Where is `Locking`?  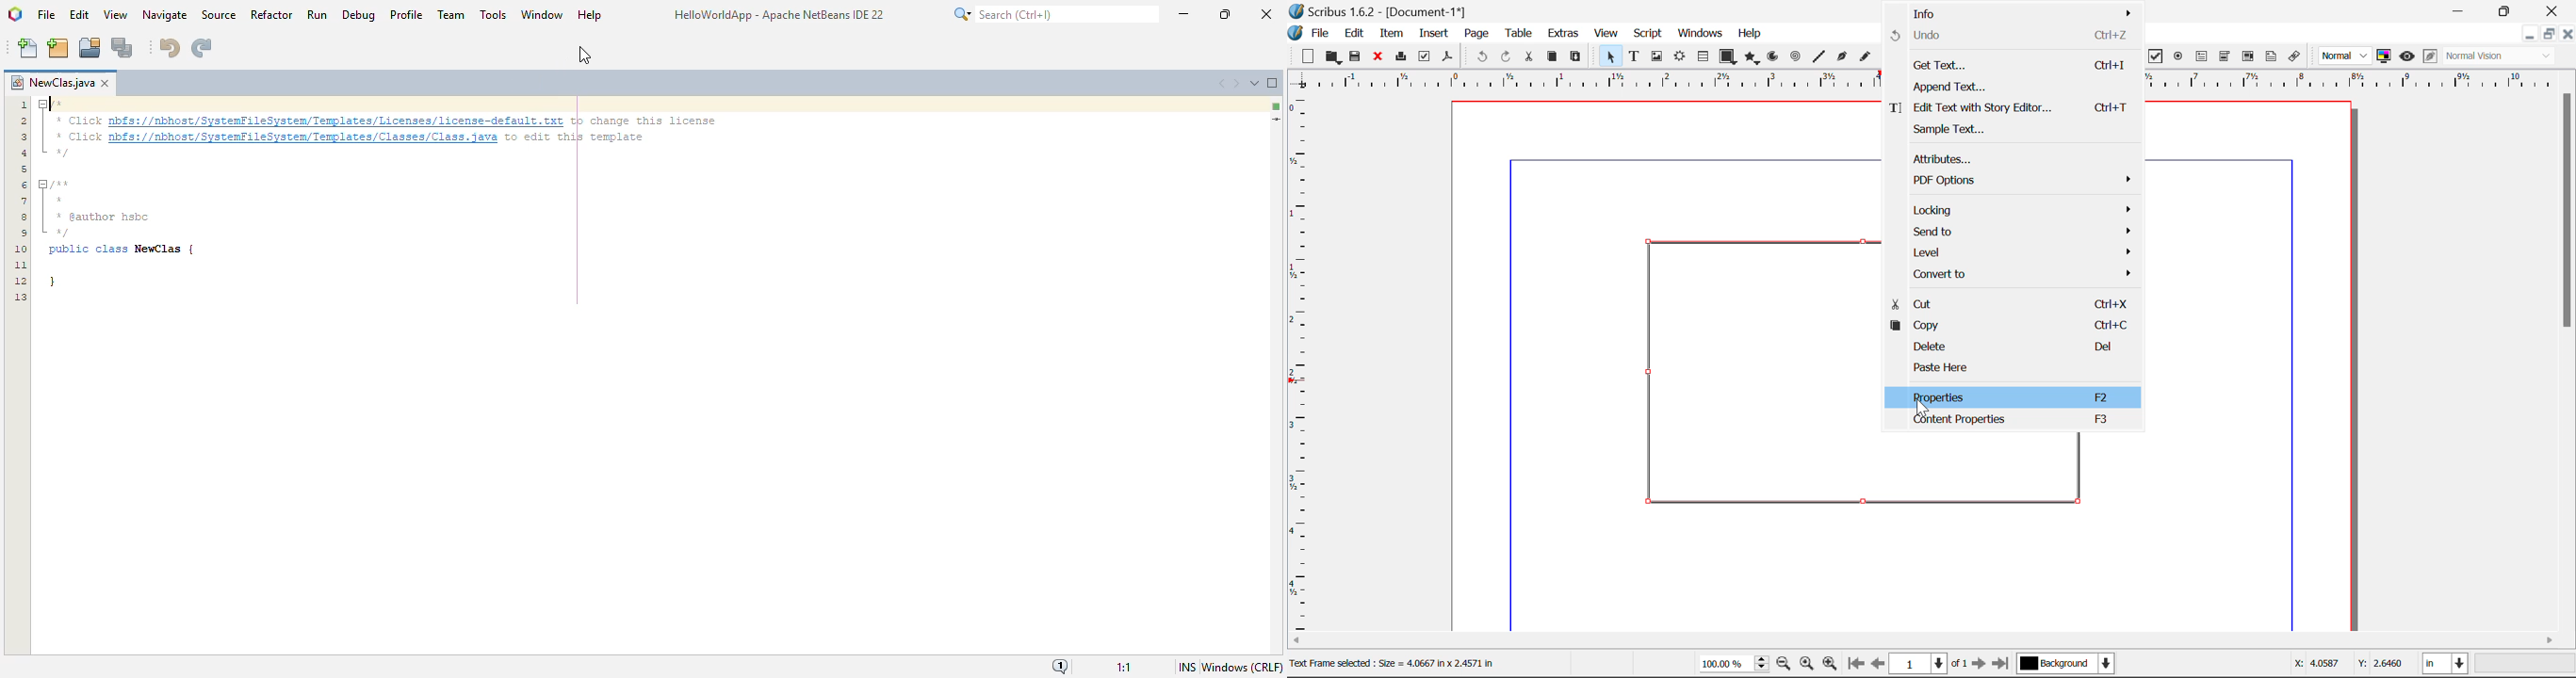
Locking is located at coordinates (2020, 211).